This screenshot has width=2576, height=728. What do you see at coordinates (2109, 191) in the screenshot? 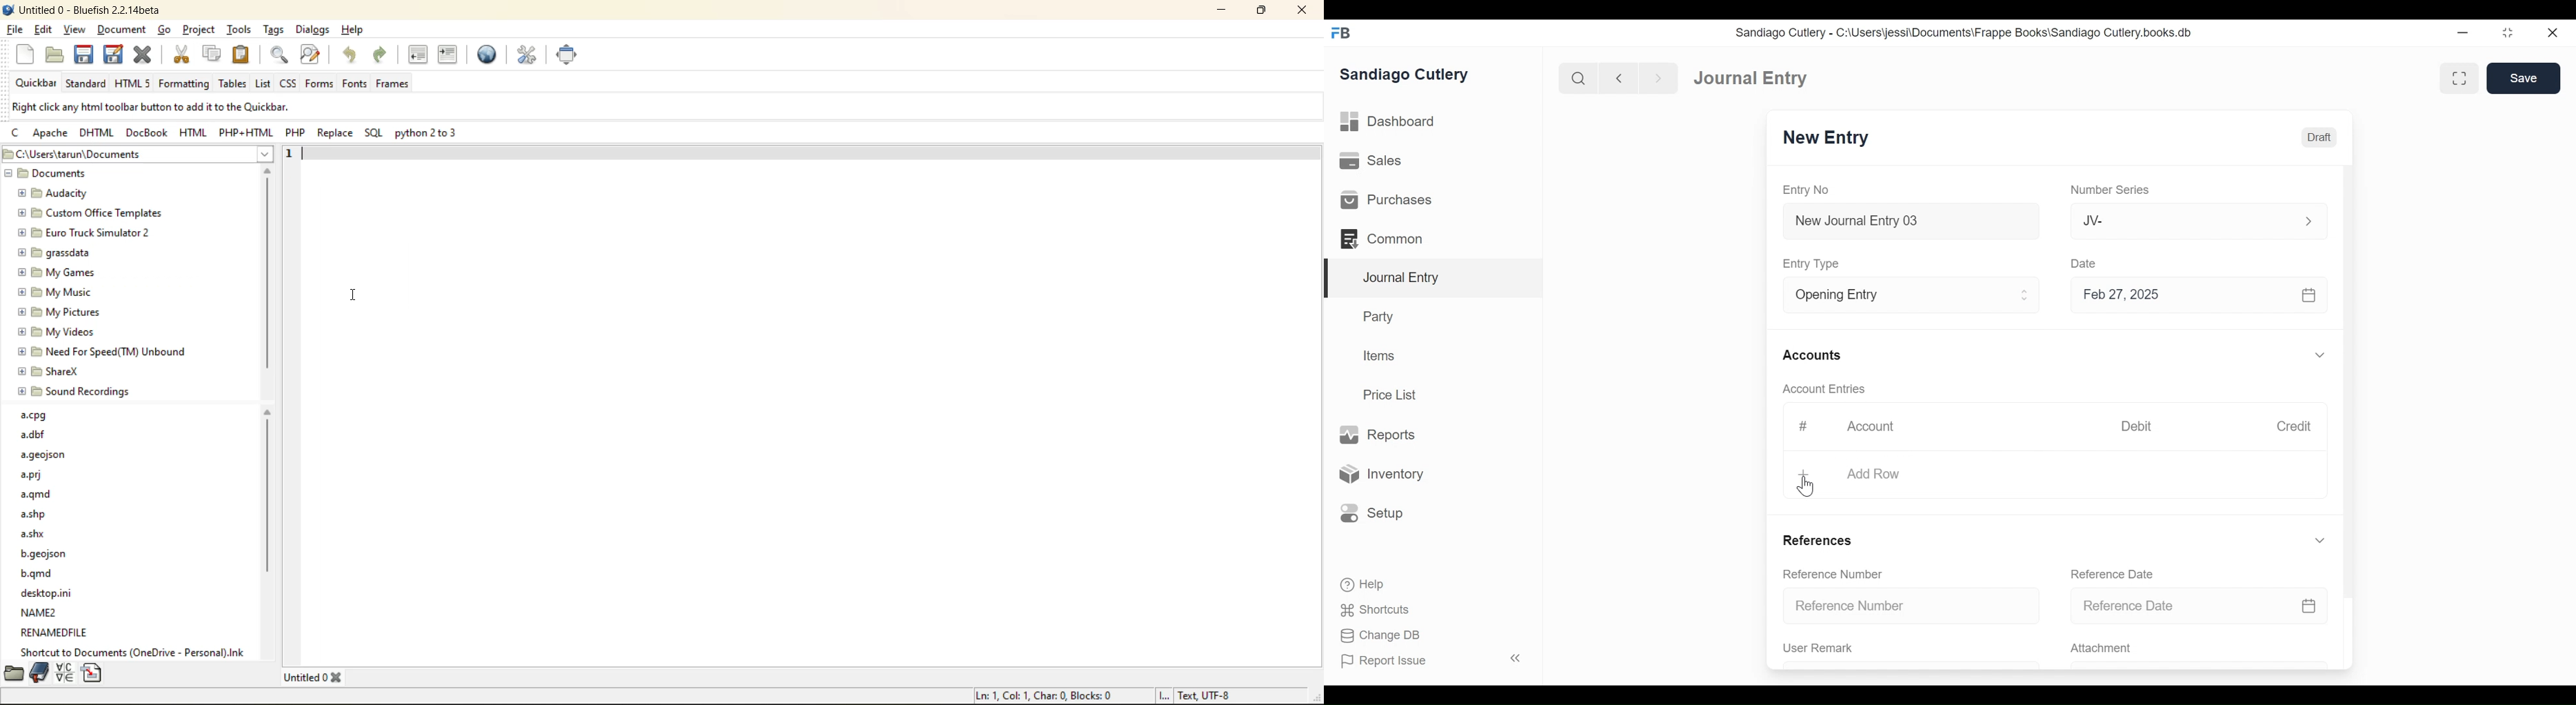
I see `Number Series` at bounding box center [2109, 191].